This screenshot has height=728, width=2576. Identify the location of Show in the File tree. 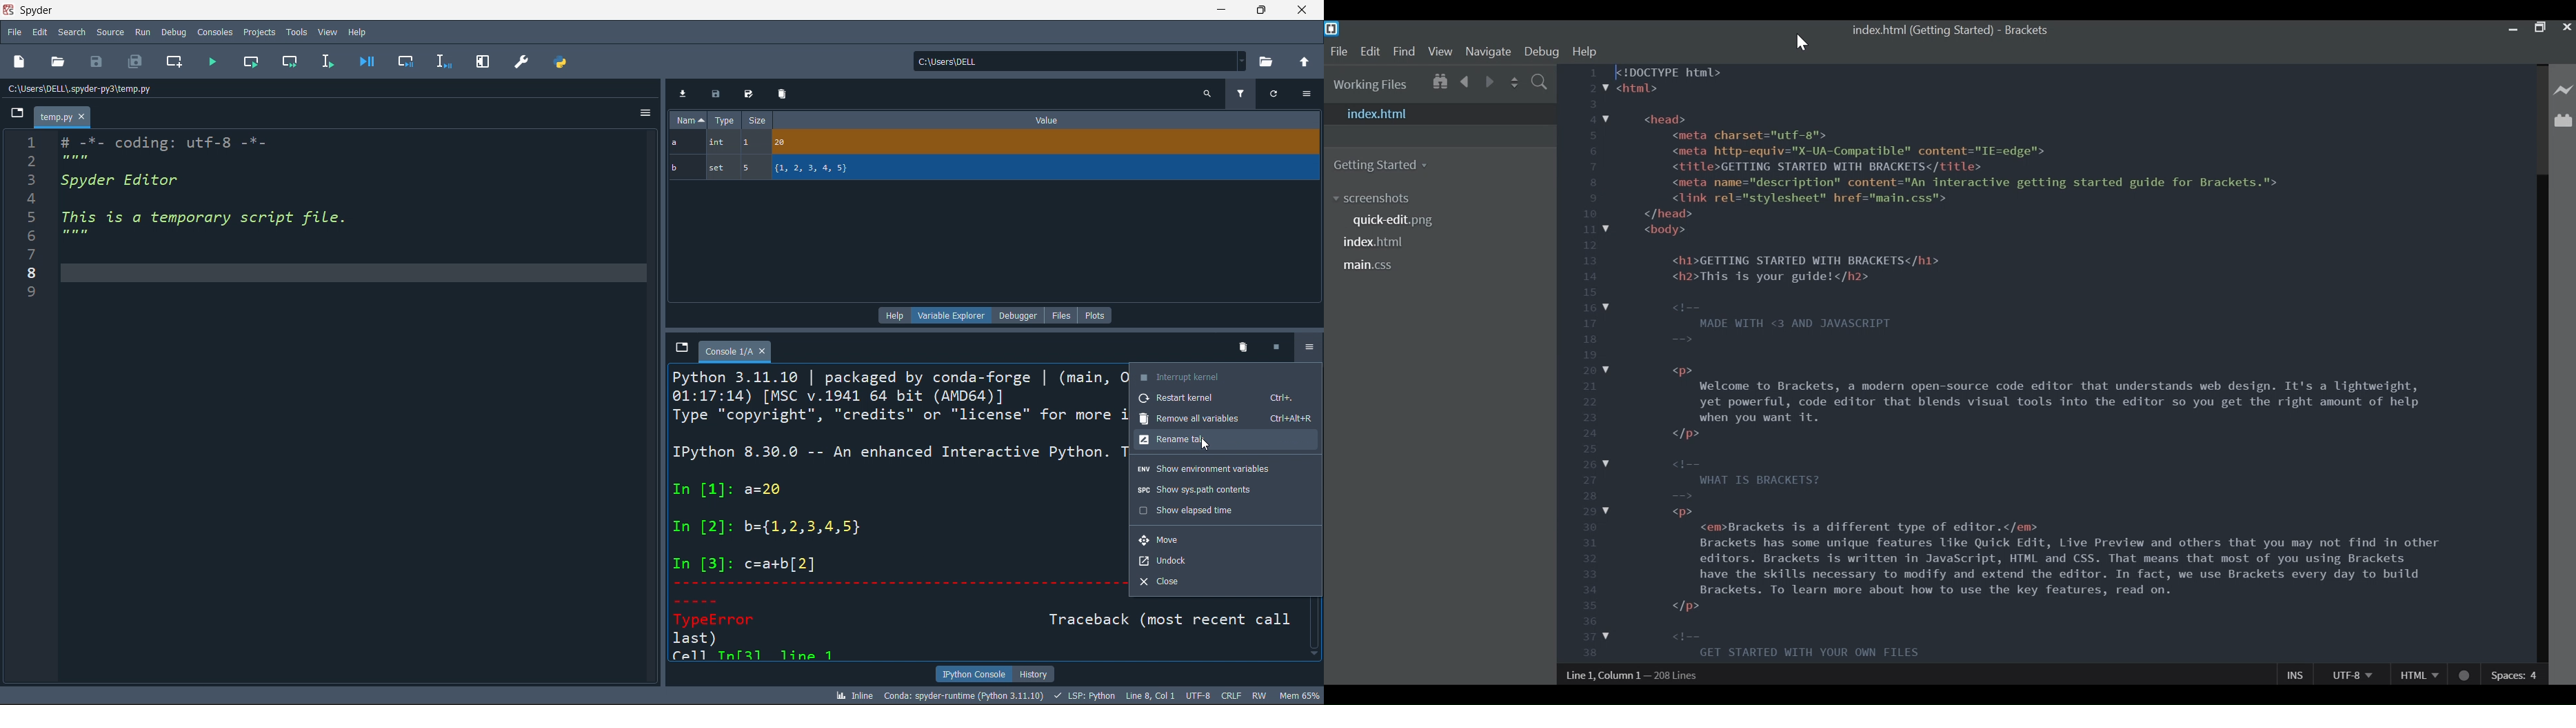
(1439, 82).